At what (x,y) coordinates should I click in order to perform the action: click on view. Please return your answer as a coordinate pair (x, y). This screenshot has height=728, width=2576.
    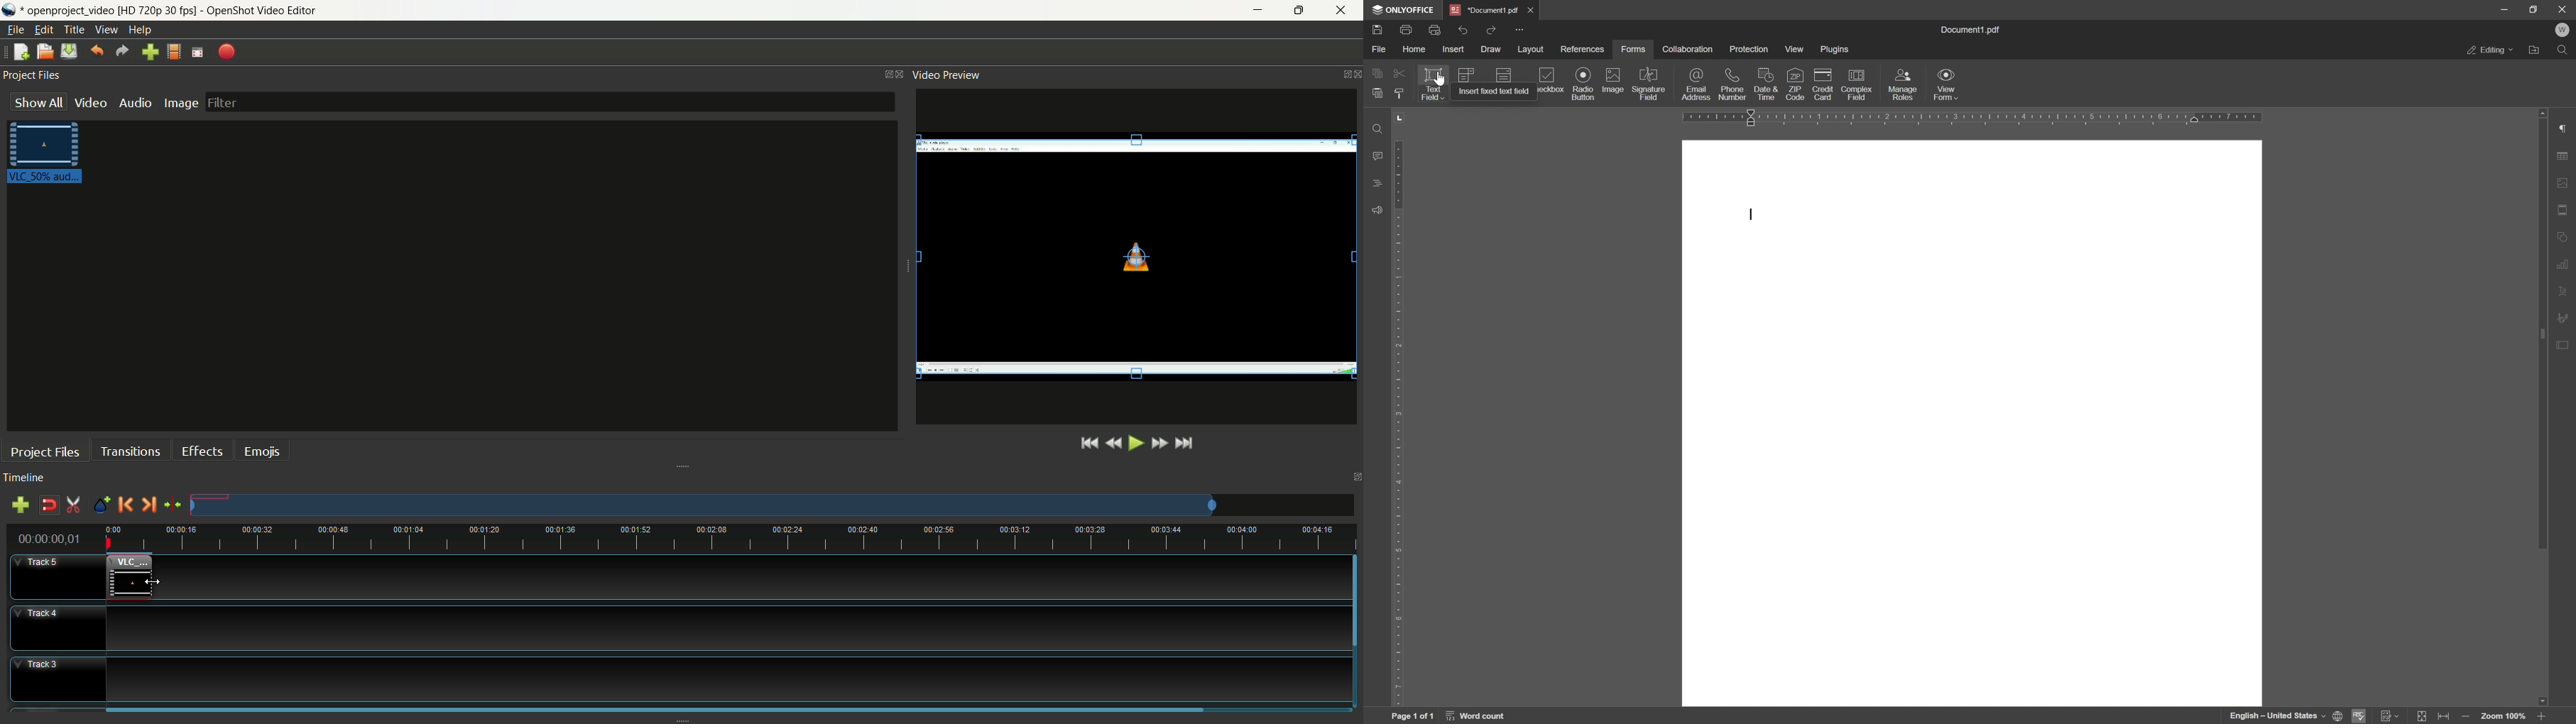
    Looking at the image, I should click on (1795, 50).